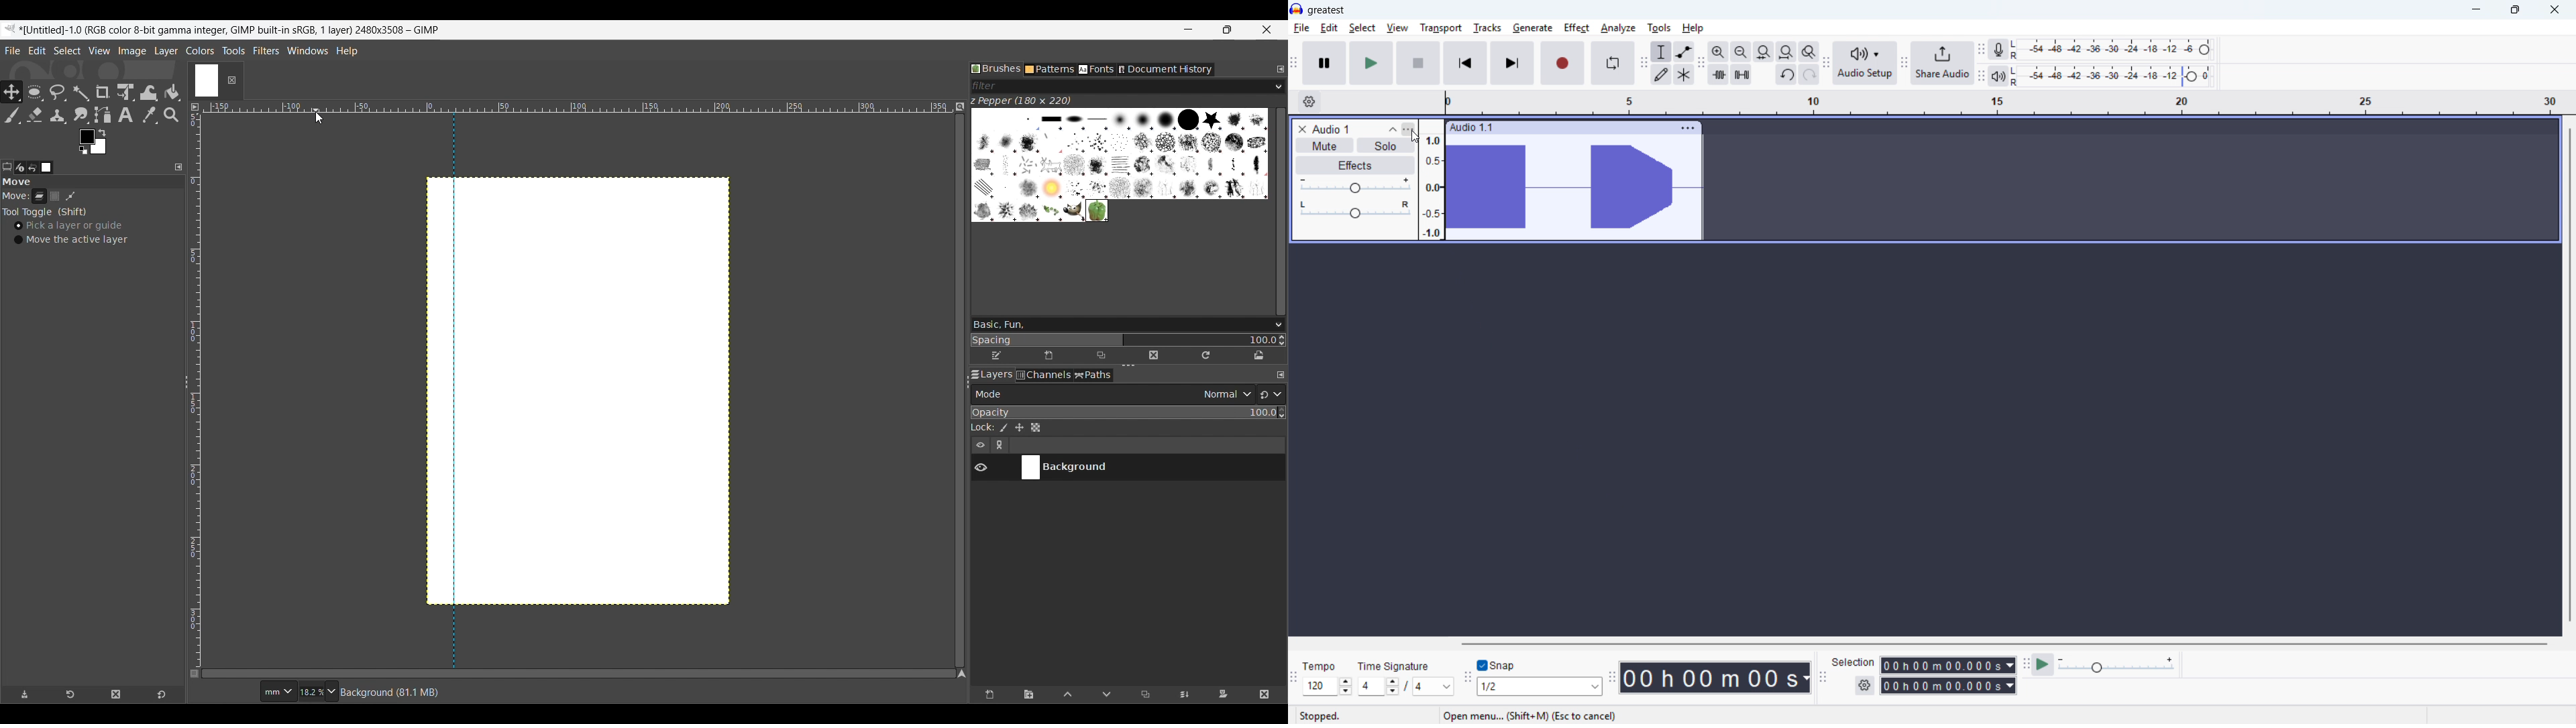 The width and height of the screenshot is (2576, 728). What do you see at coordinates (1327, 688) in the screenshot?
I see `Set tempo ` at bounding box center [1327, 688].